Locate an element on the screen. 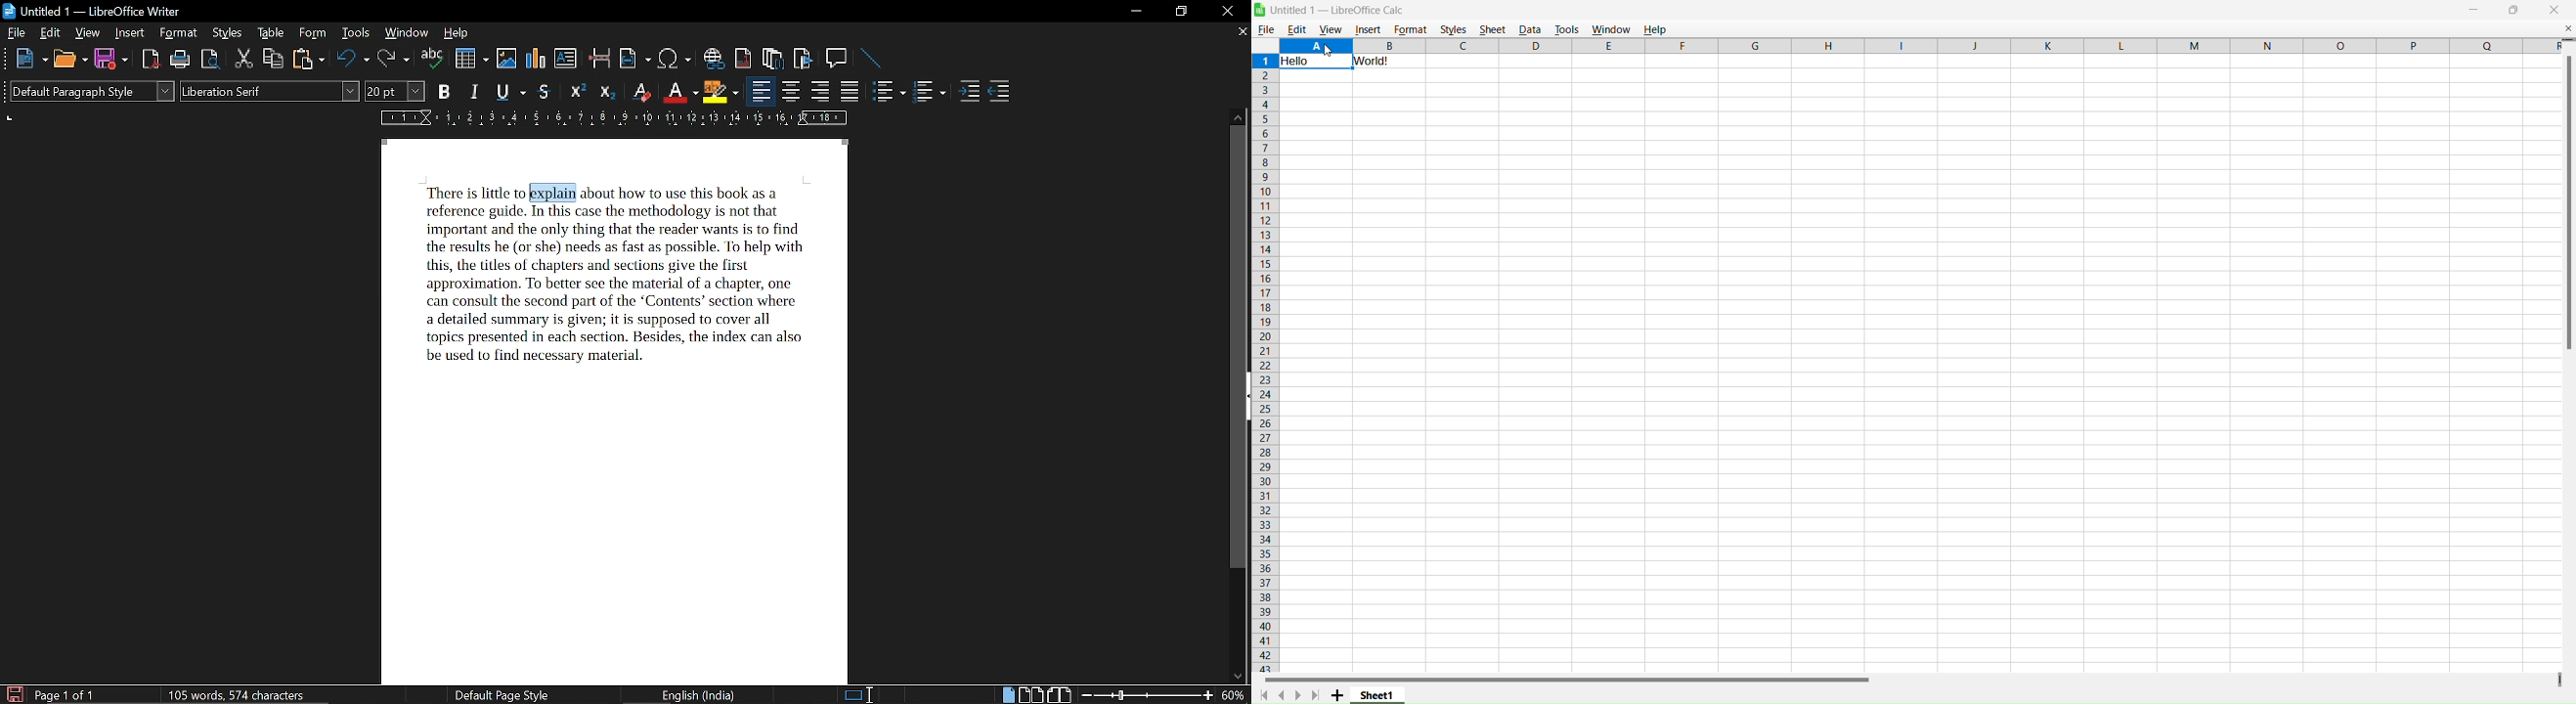  decrease indent is located at coordinates (999, 92).